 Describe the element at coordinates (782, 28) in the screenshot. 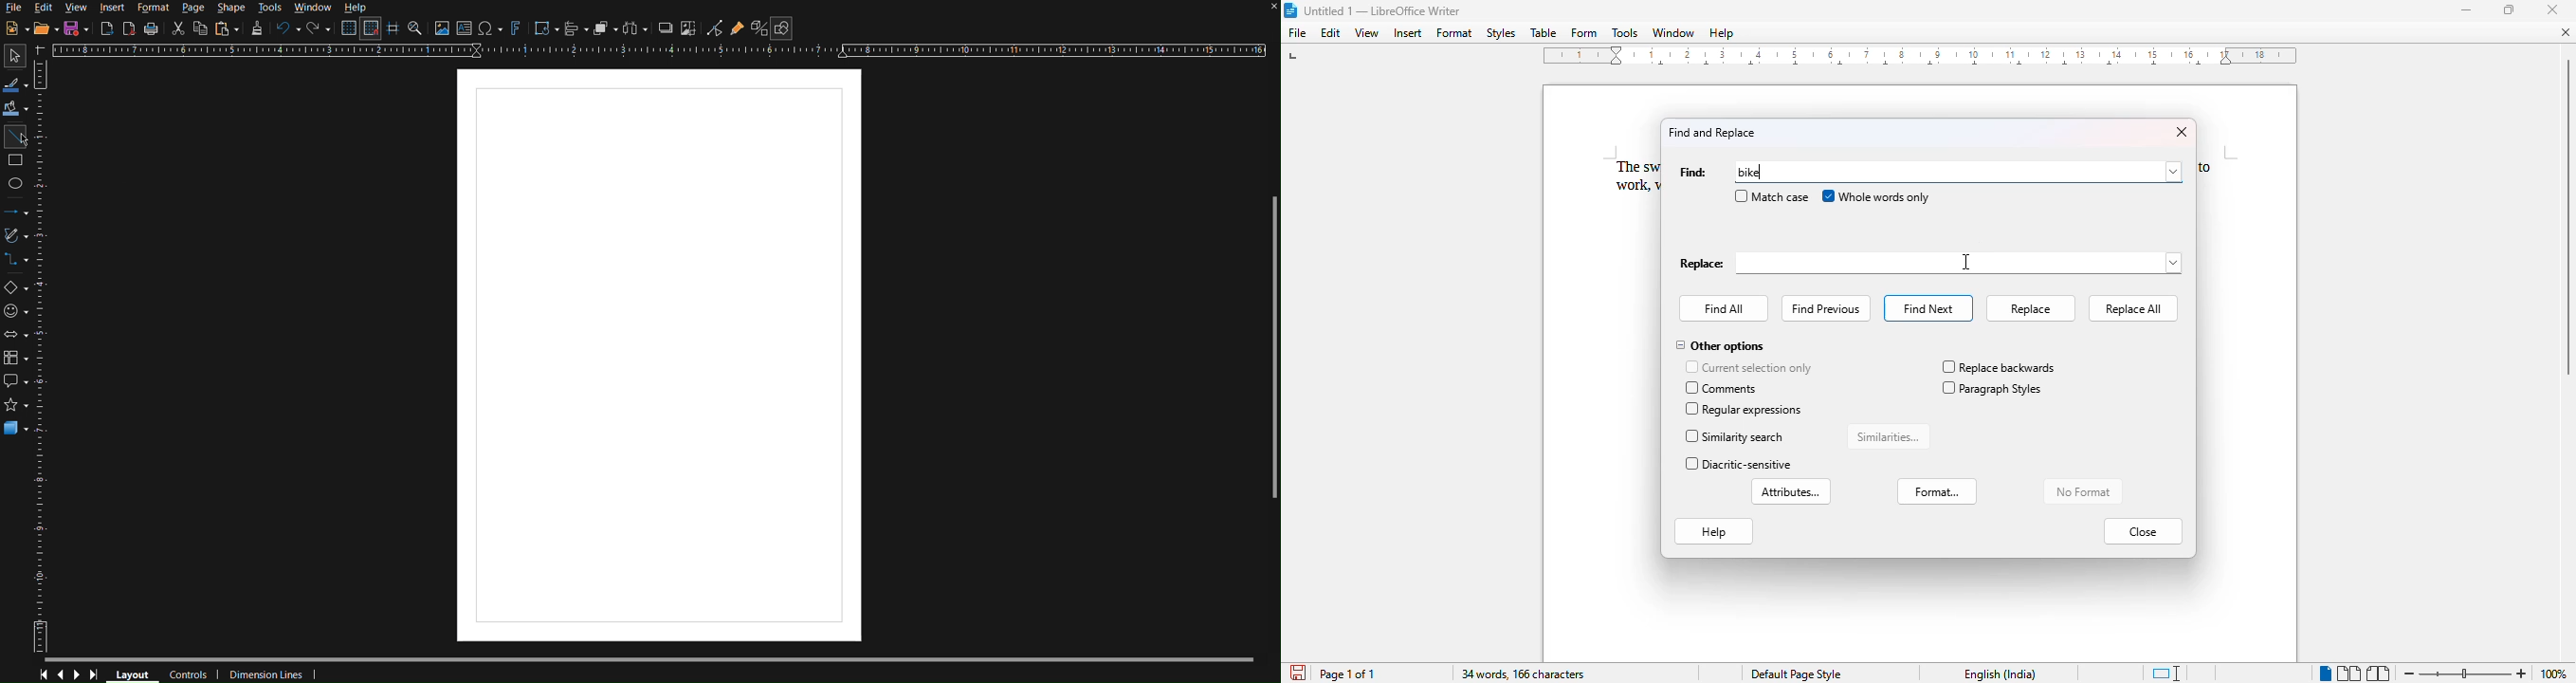

I see `Show Draw Functions` at that location.